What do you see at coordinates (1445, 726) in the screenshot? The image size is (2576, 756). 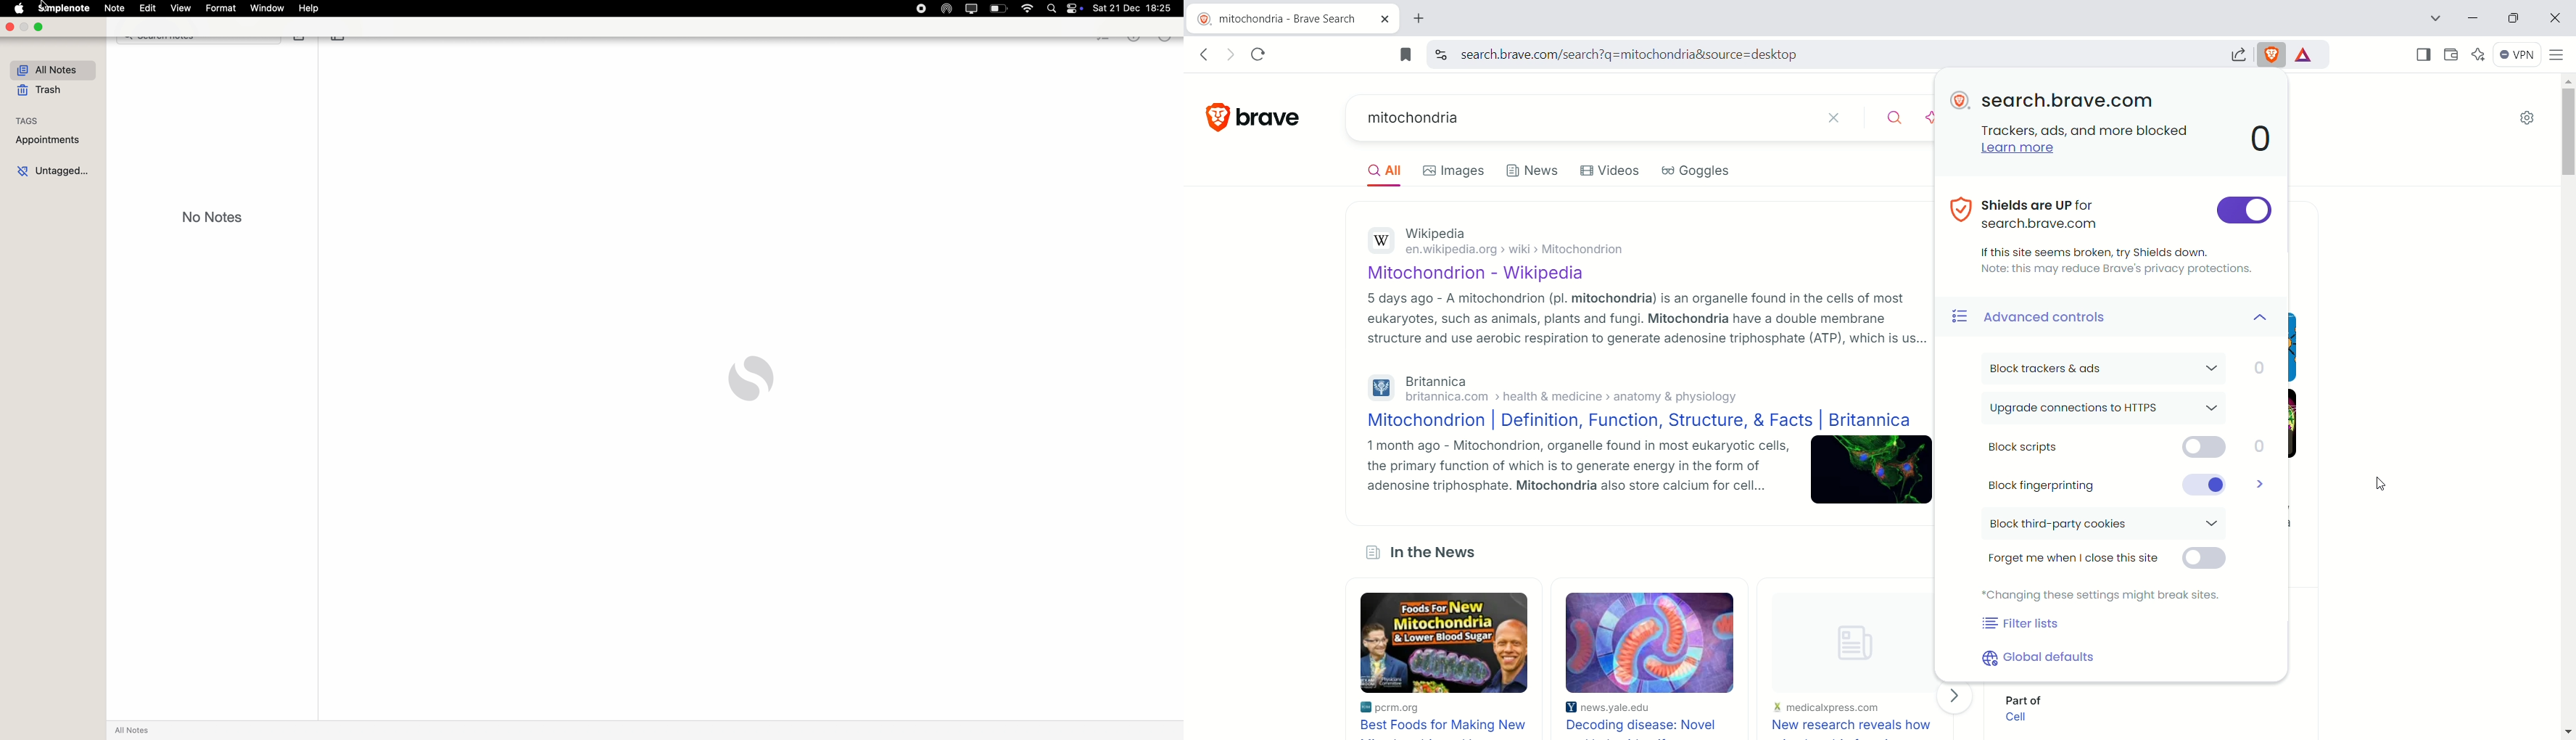 I see `Best Foods for Making New` at bounding box center [1445, 726].